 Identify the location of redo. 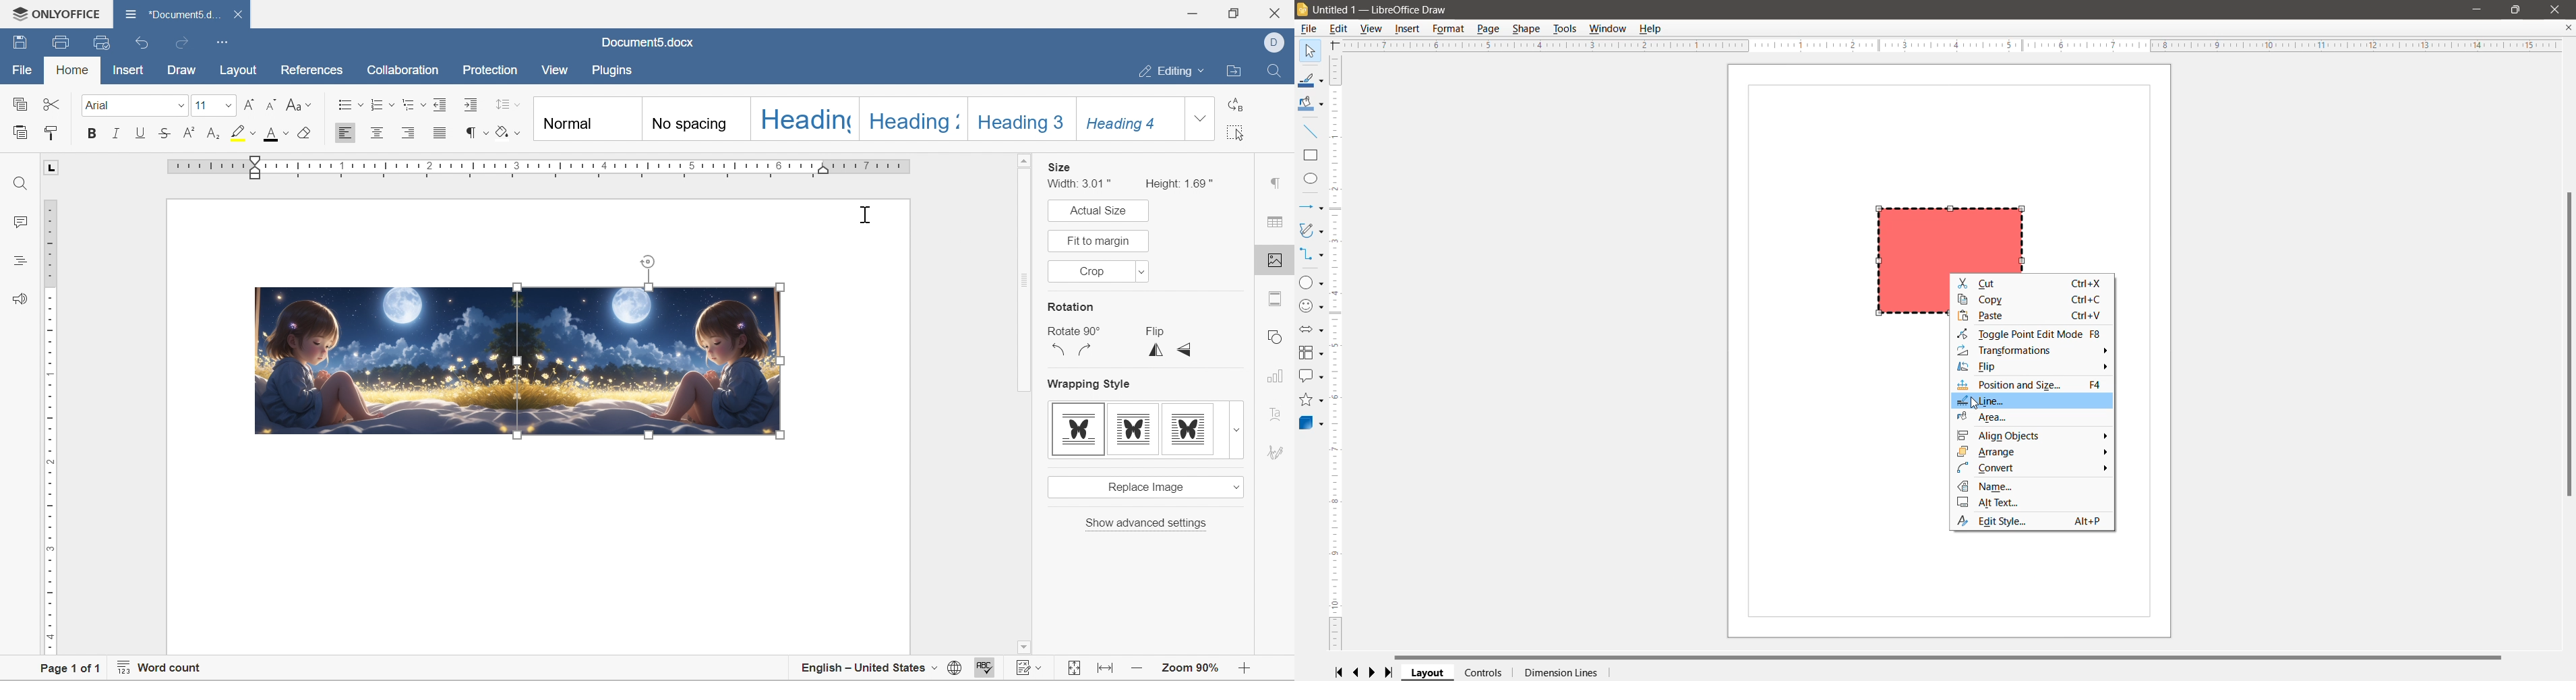
(184, 44).